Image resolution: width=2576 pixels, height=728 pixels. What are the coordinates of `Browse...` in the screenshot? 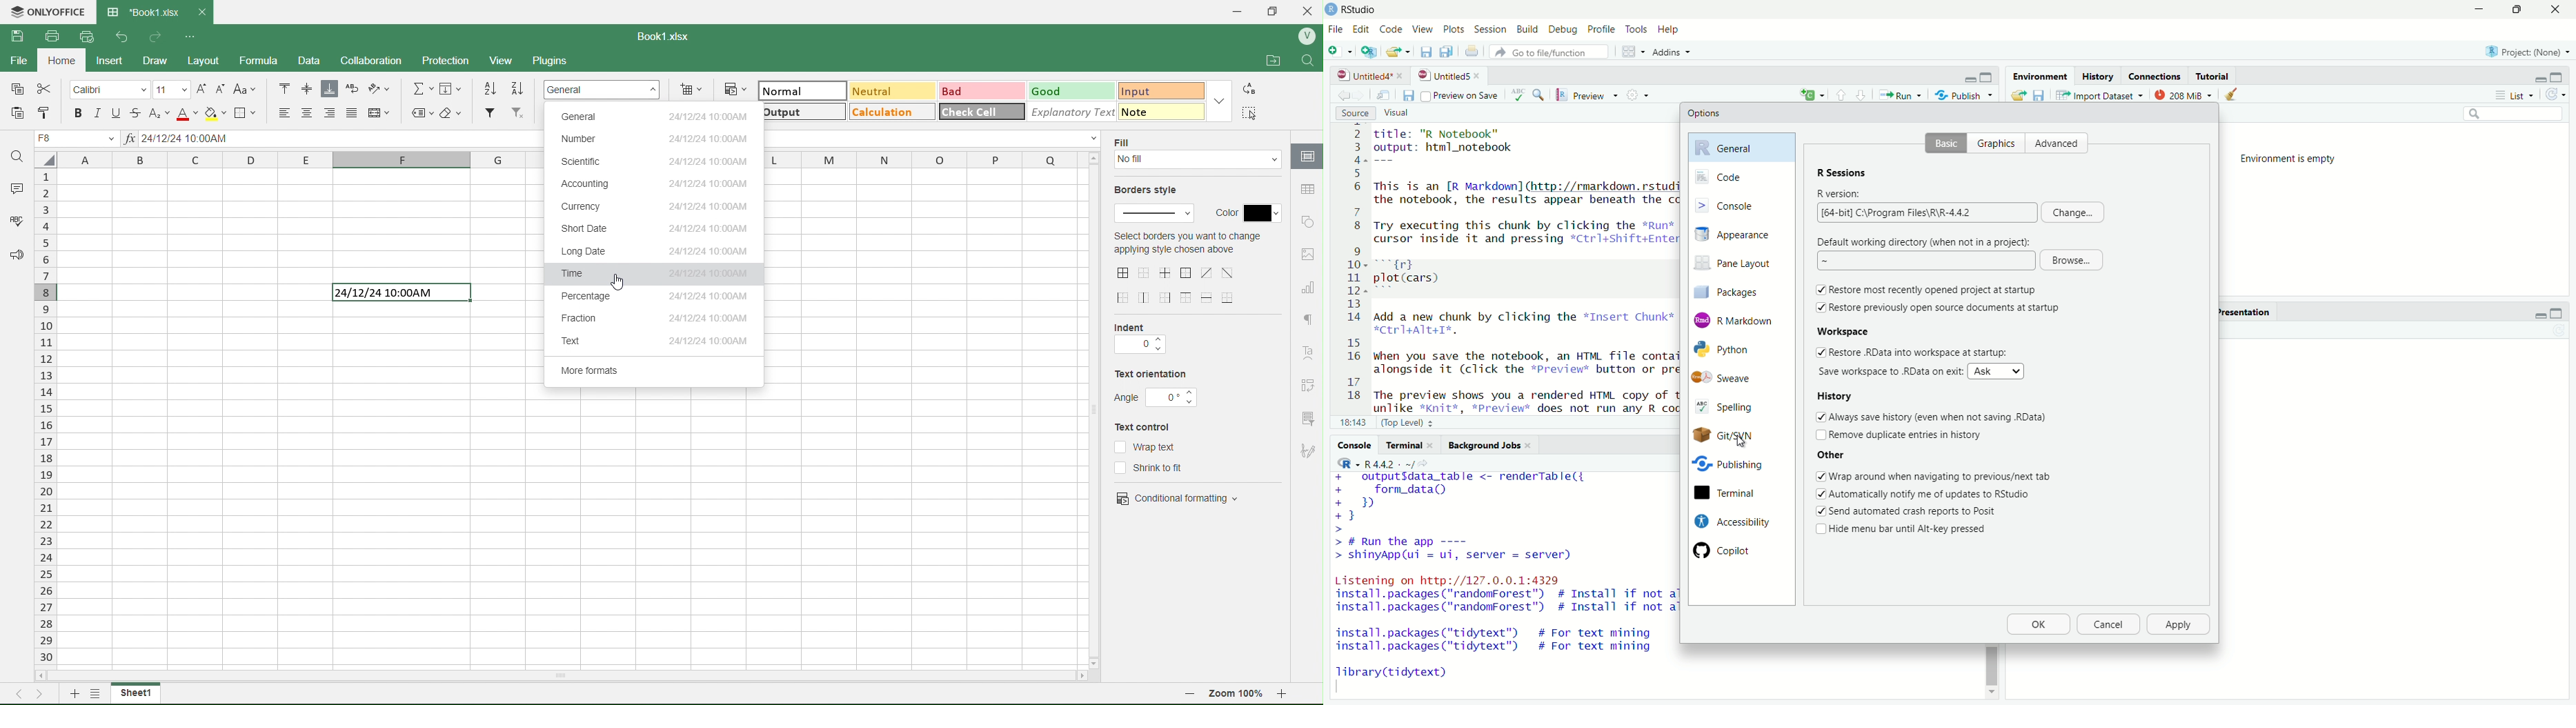 It's located at (2072, 261).